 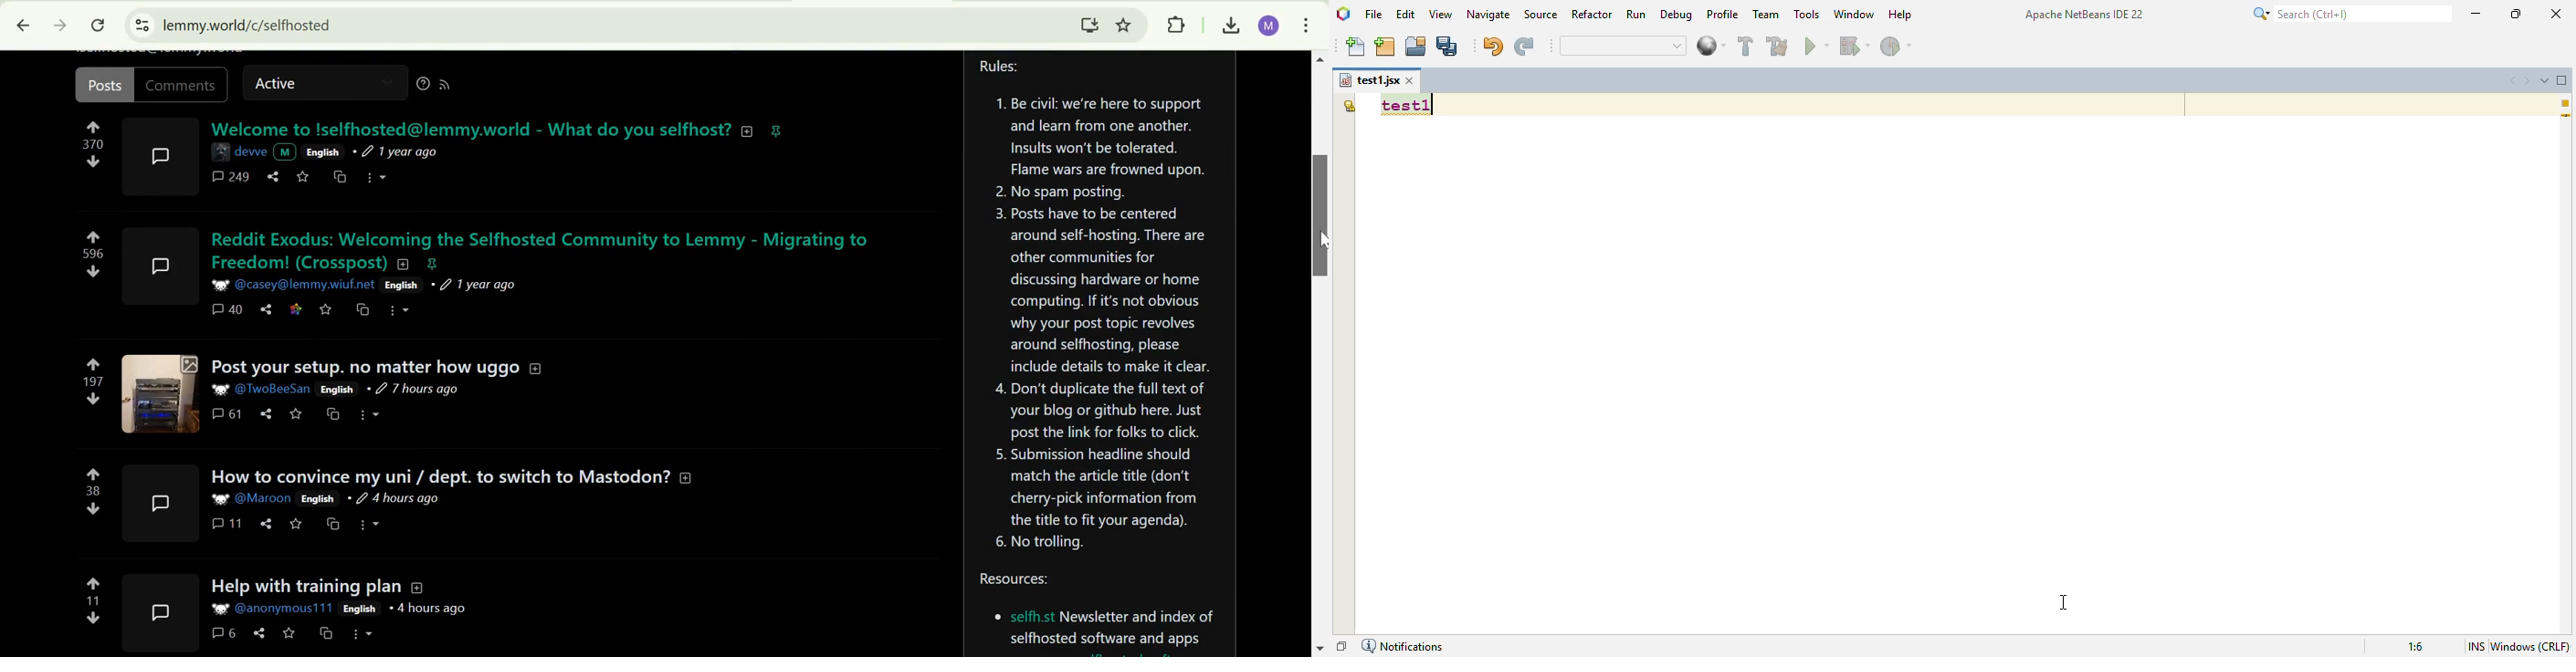 I want to click on numbers, so click(x=93, y=145).